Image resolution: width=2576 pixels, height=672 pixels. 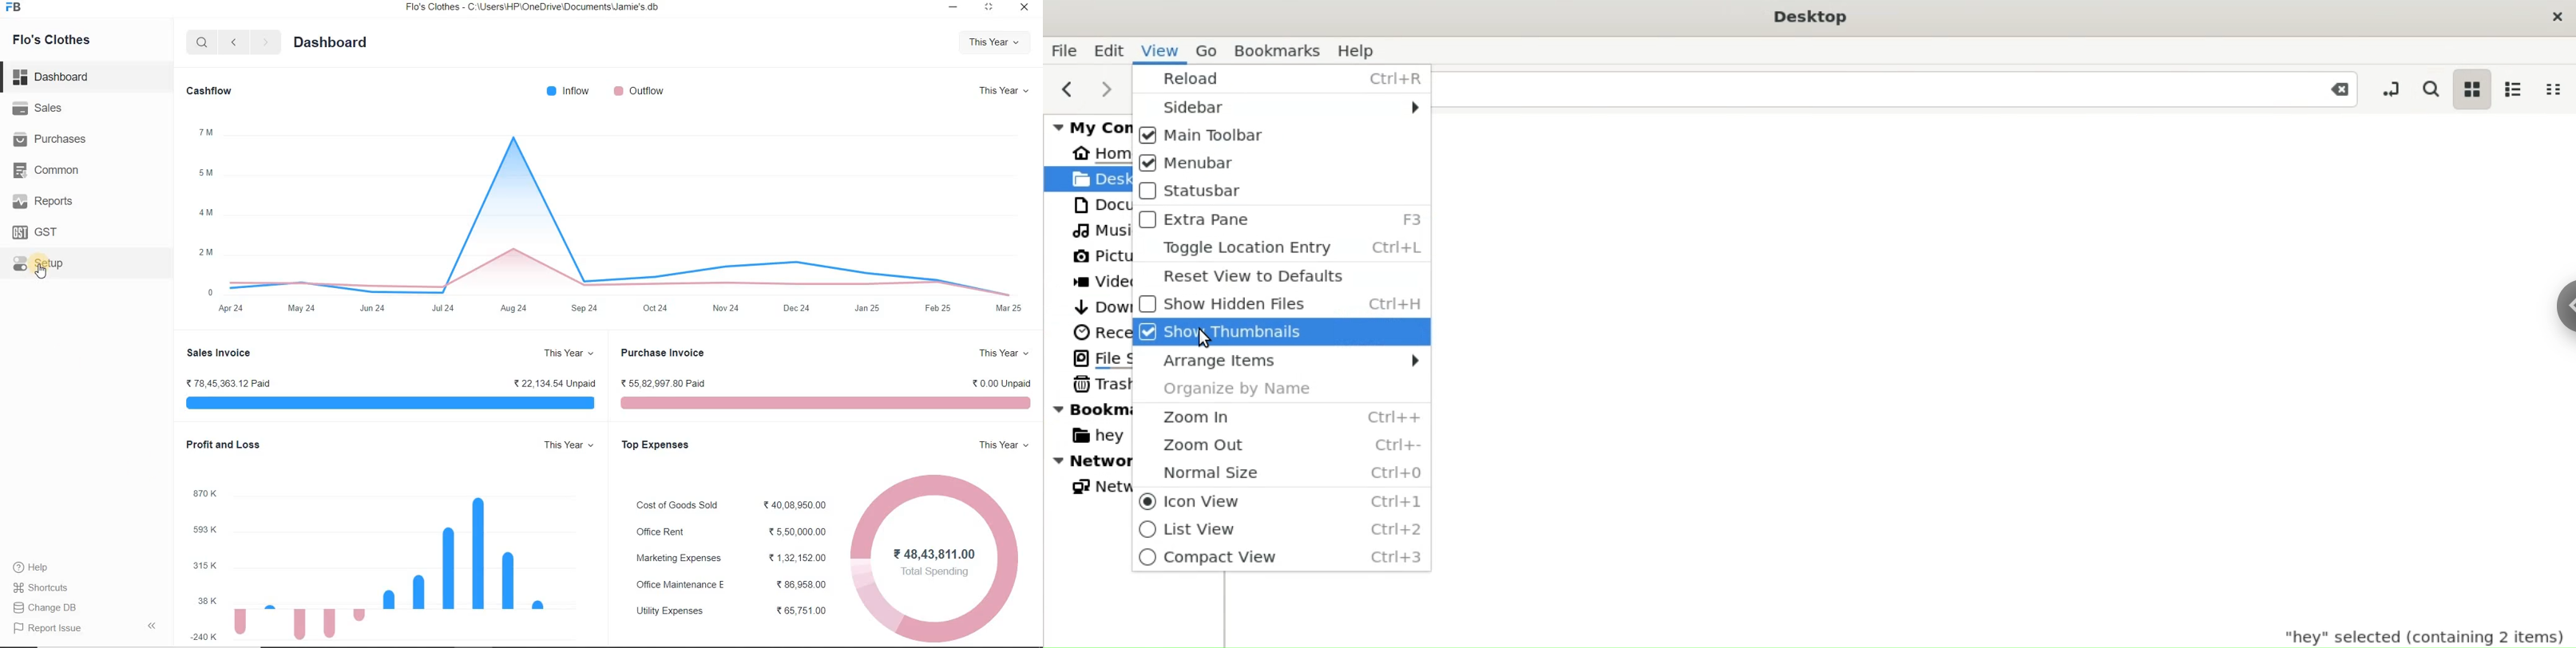 What do you see at coordinates (674, 502) in the screenshot?
I see `Cost of Goods Sold` at bounding box center [674, 502].